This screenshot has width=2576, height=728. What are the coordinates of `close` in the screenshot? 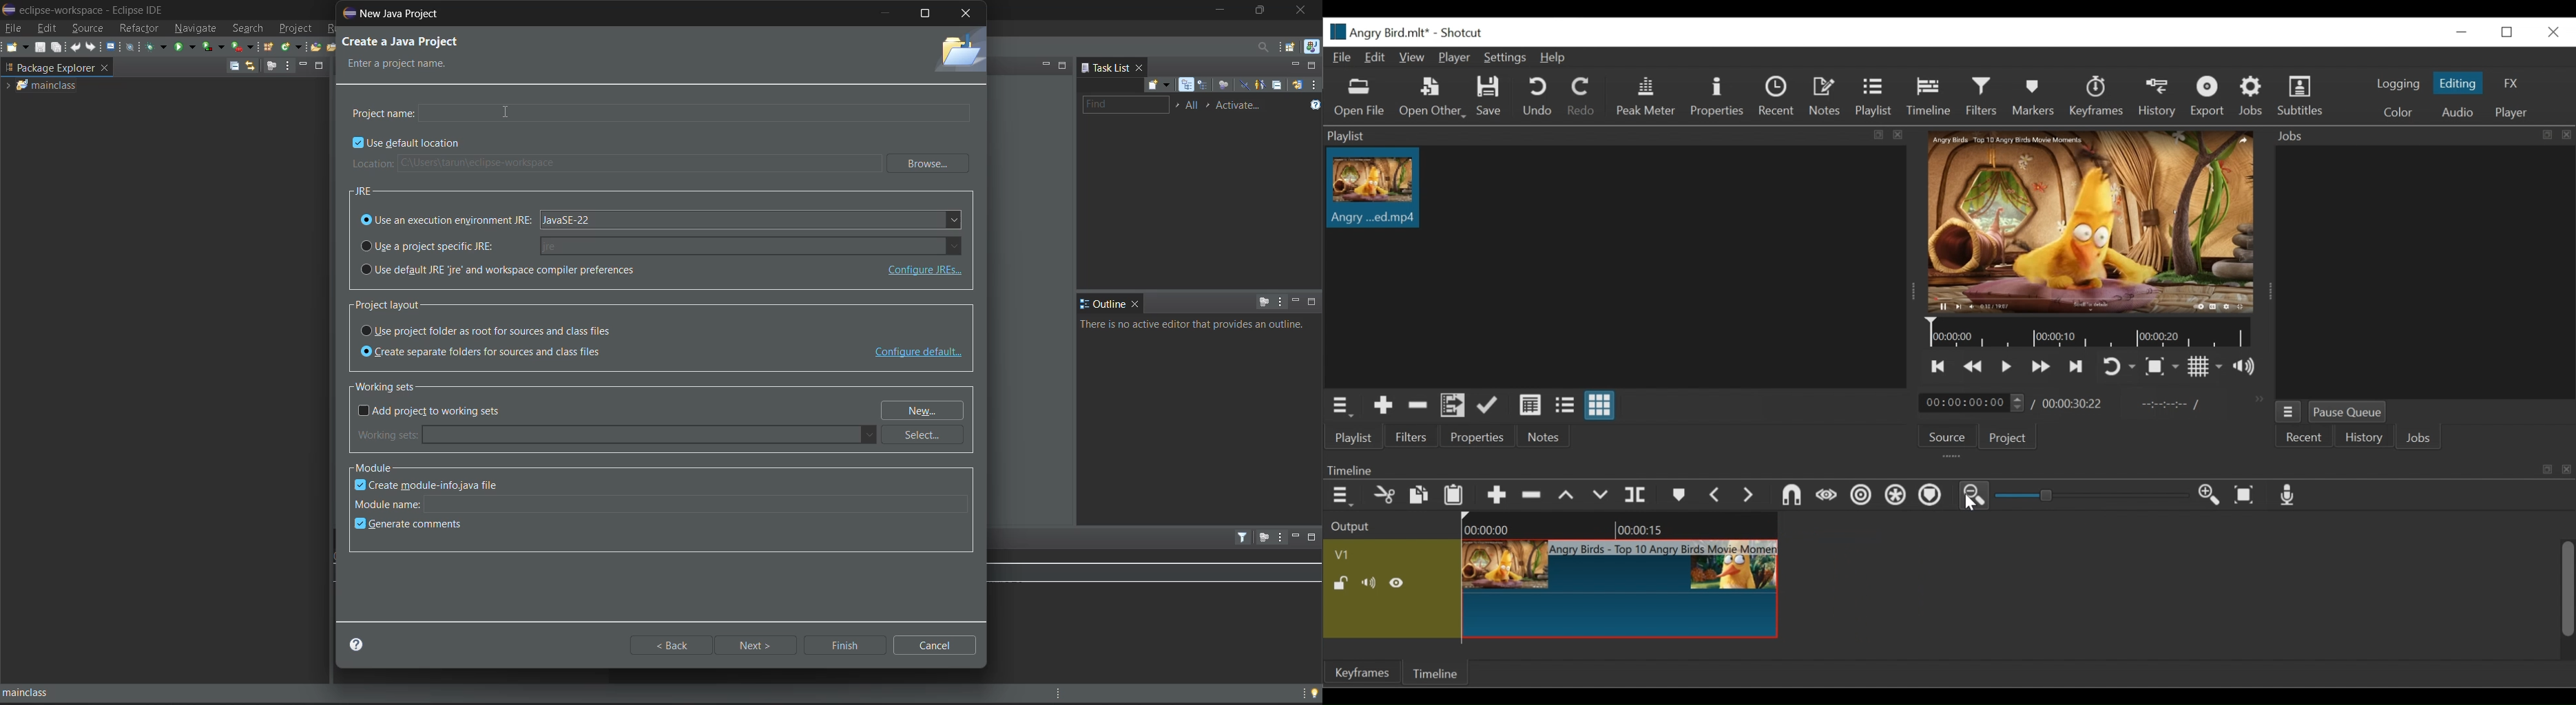 It's located at (1302, 10).